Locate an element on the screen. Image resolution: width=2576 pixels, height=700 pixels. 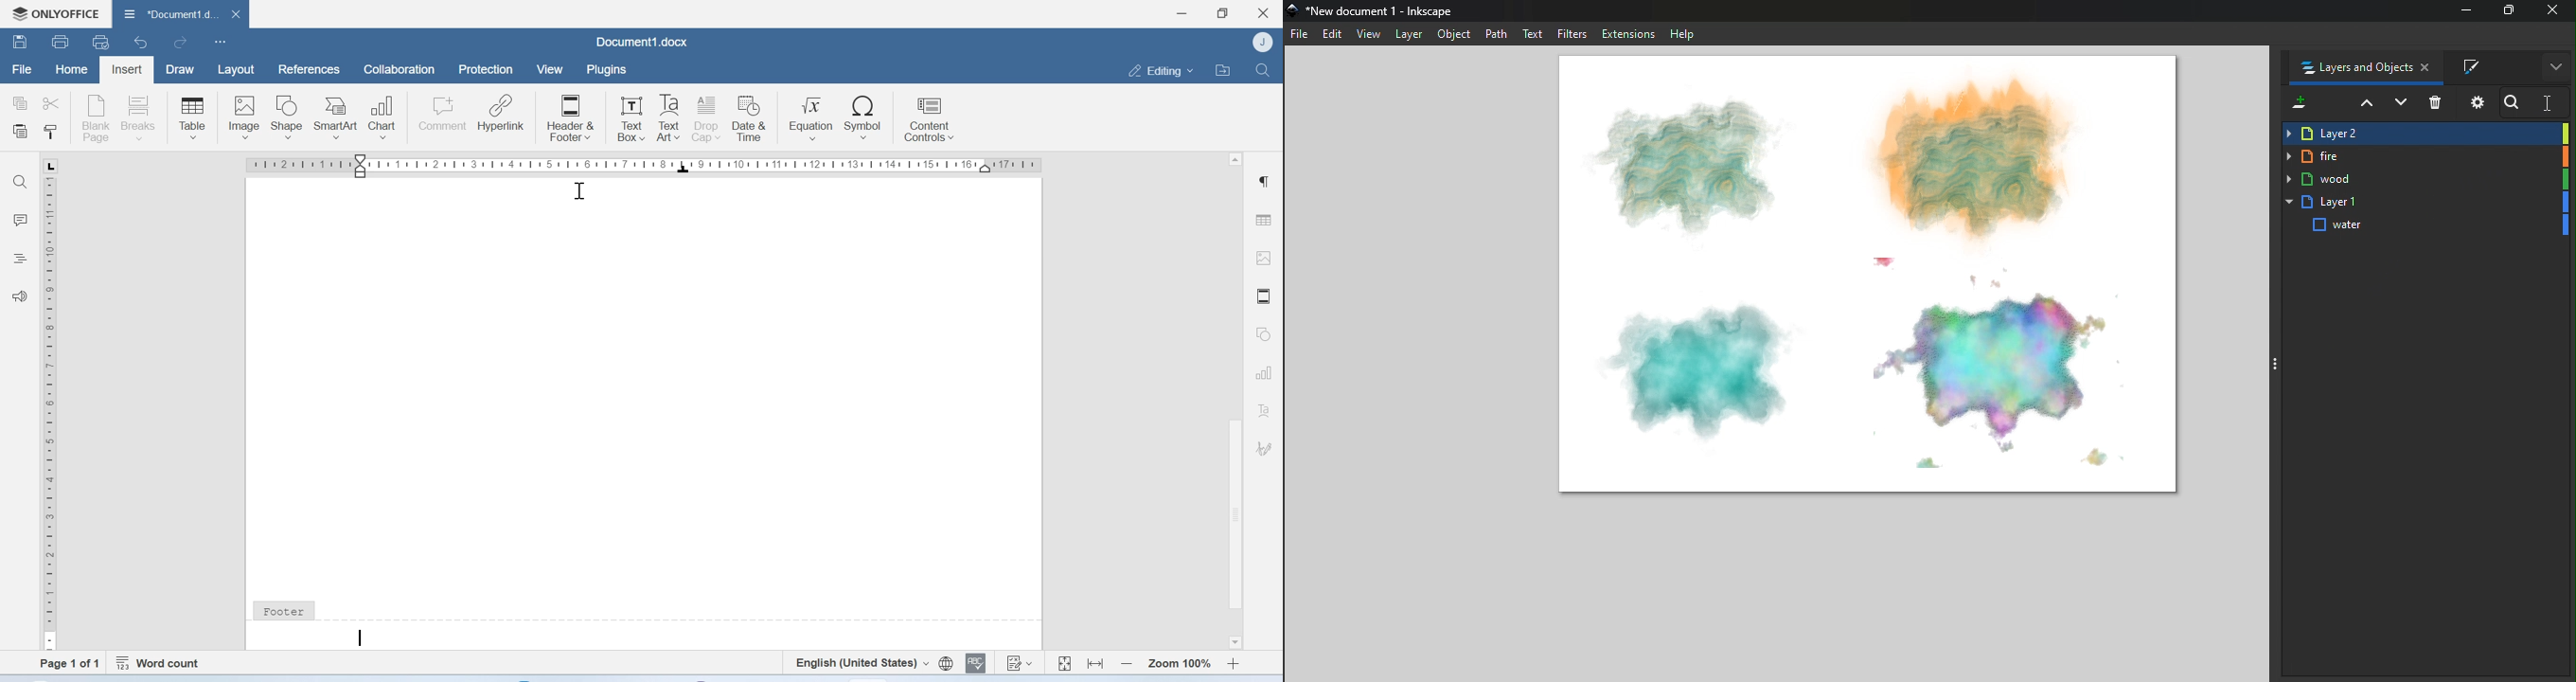
Lower selection one step is located at coordinates (2400, 104).